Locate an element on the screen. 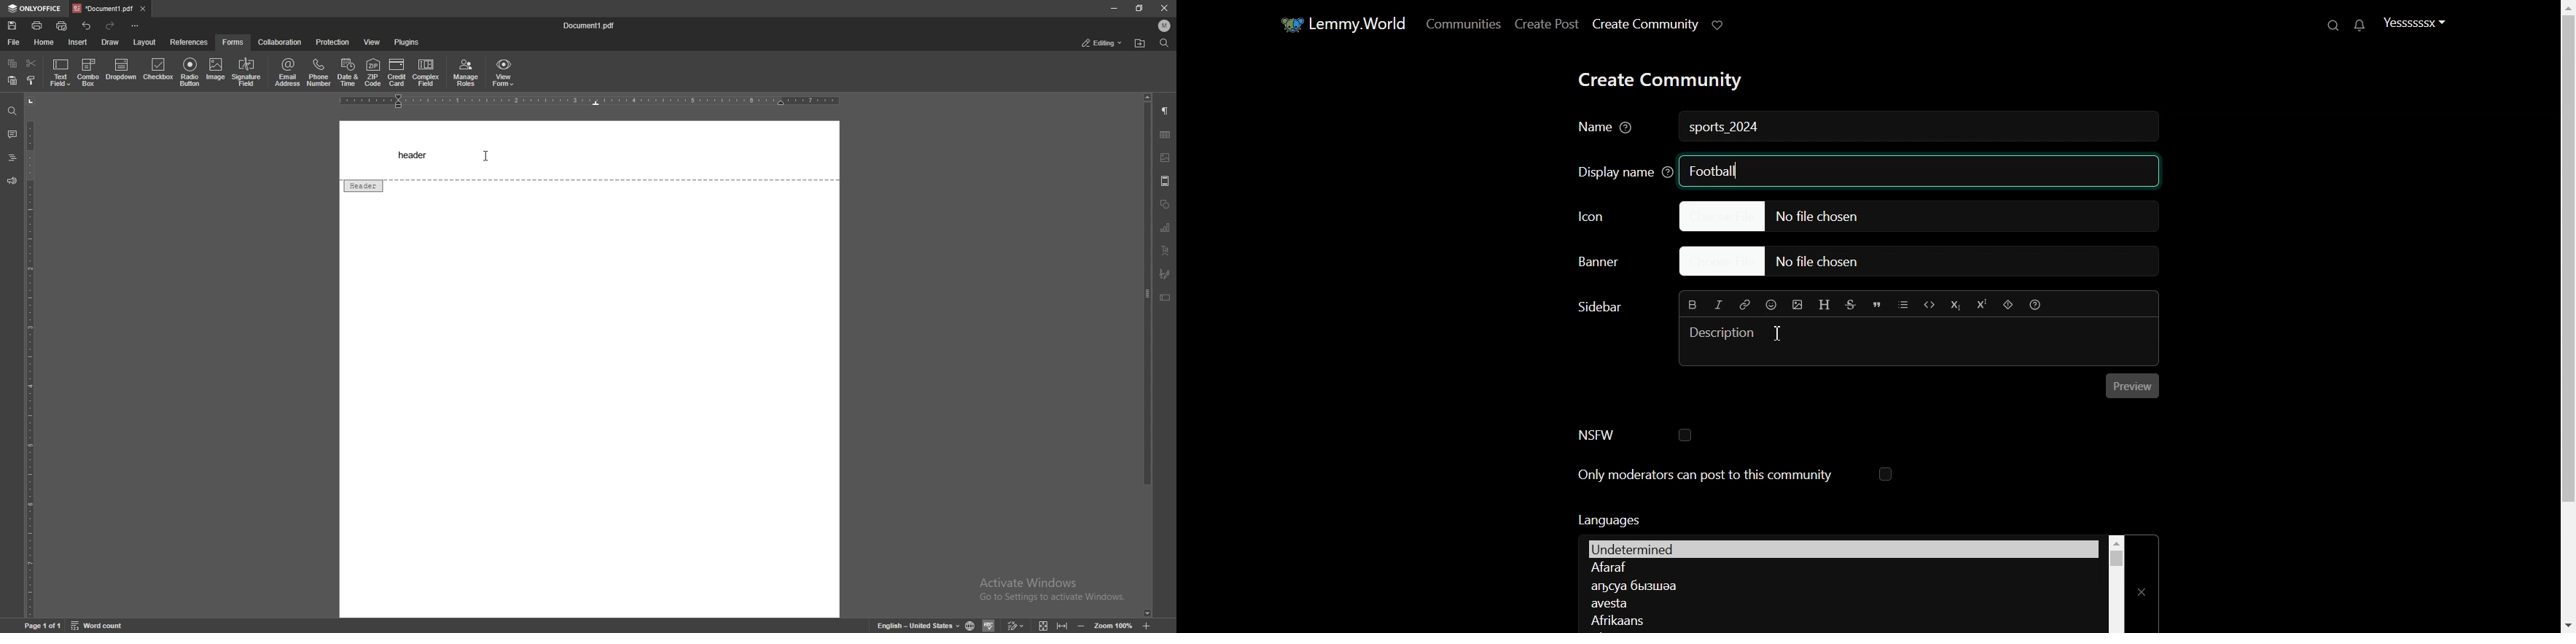 This screenshot has height=644, width=2576. Subscript is located at coordinates (1954, 305).